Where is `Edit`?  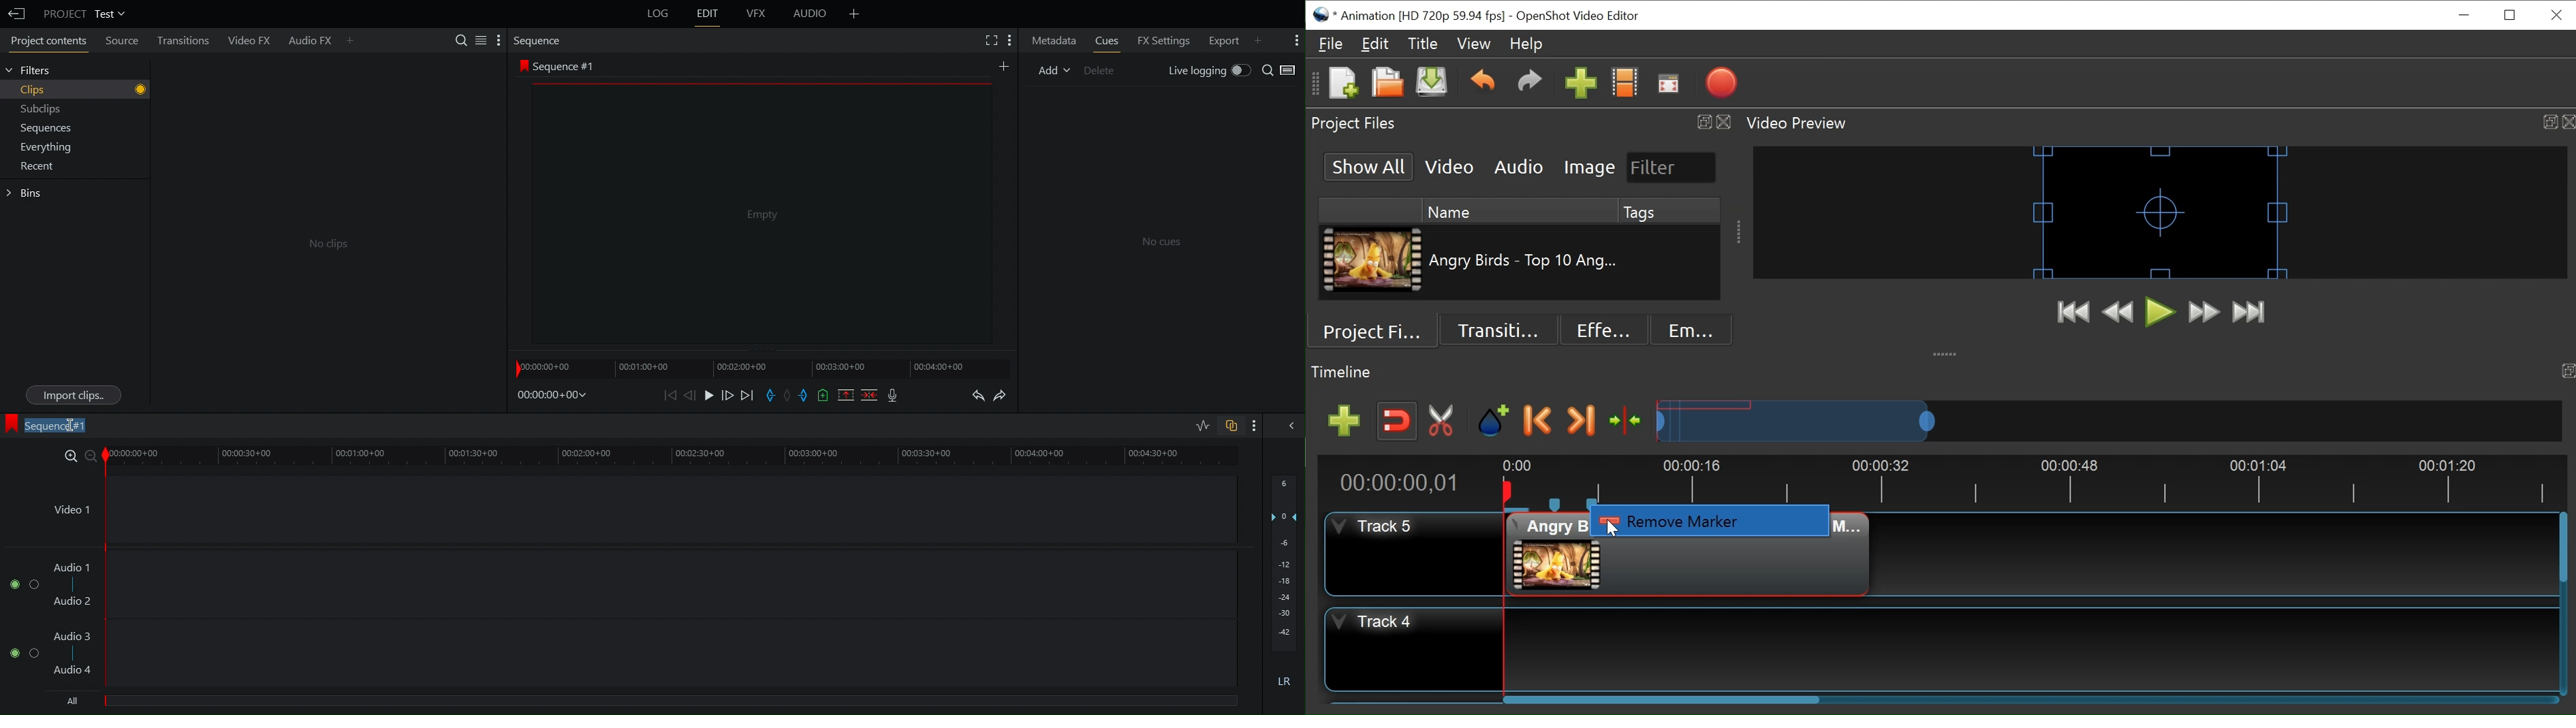
Edit is located at coordinates (710, 16).